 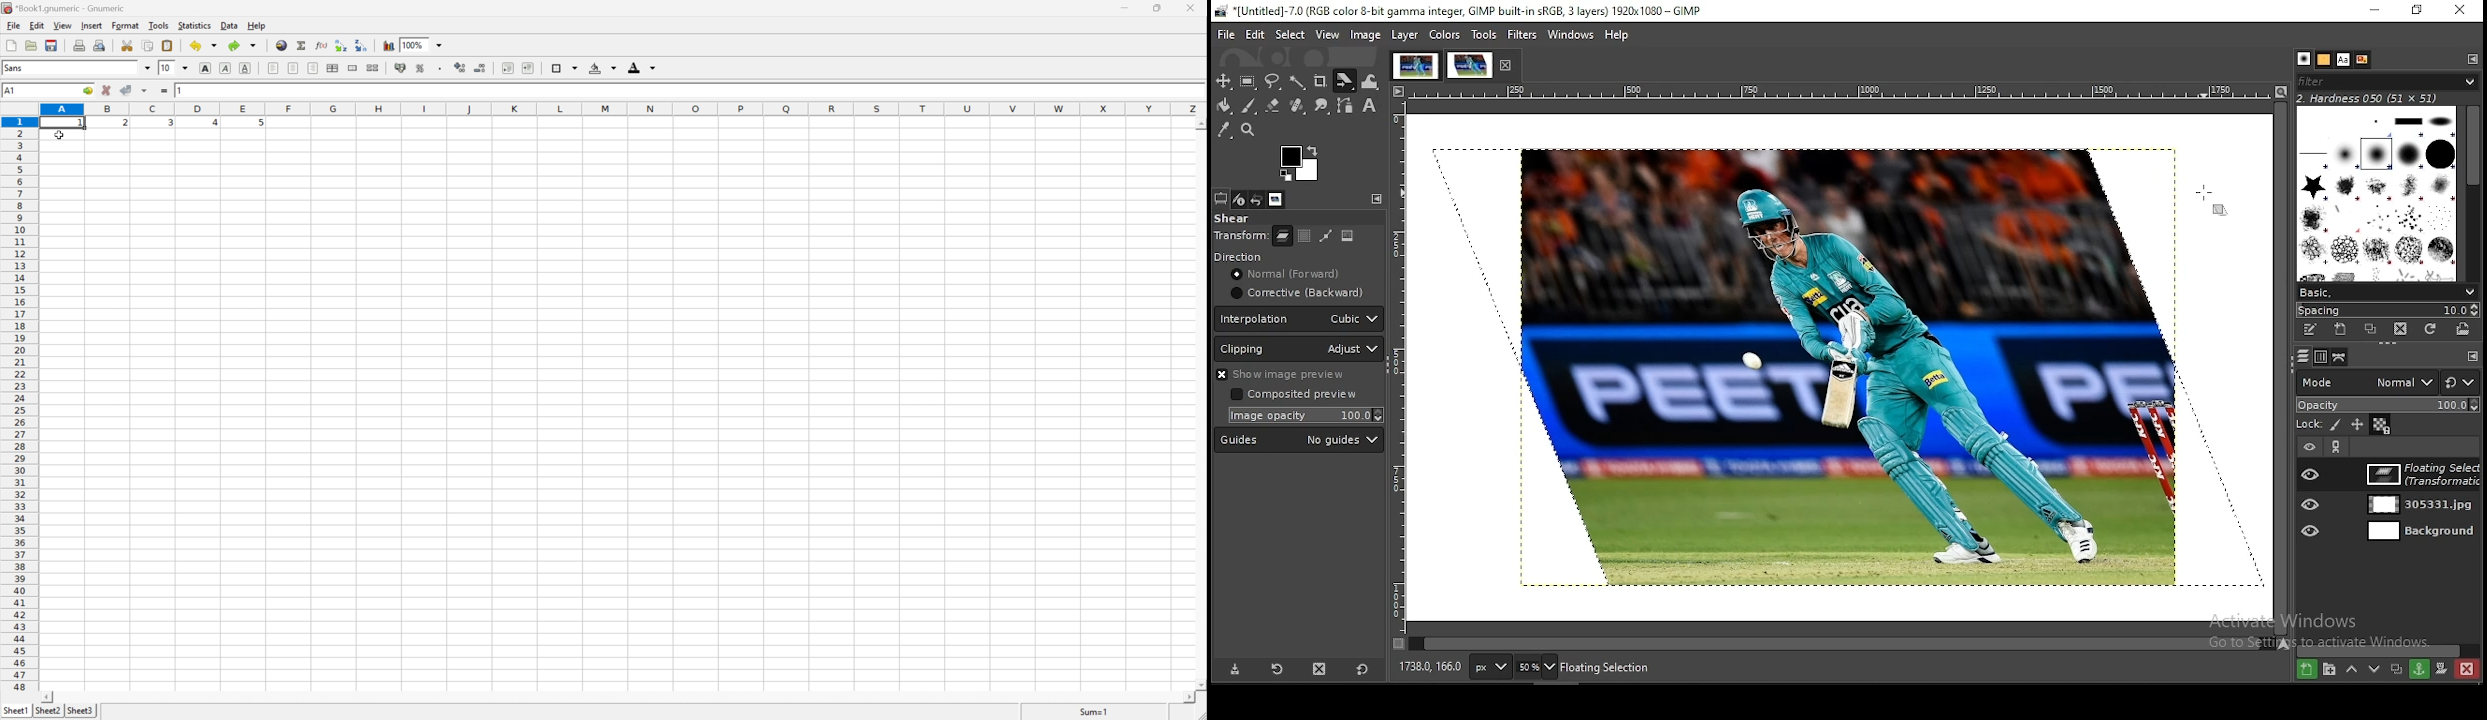 What do you see at coordinates (1283, 236) in the screenshot?
I see `layer` at bounding box center [1283, 236].